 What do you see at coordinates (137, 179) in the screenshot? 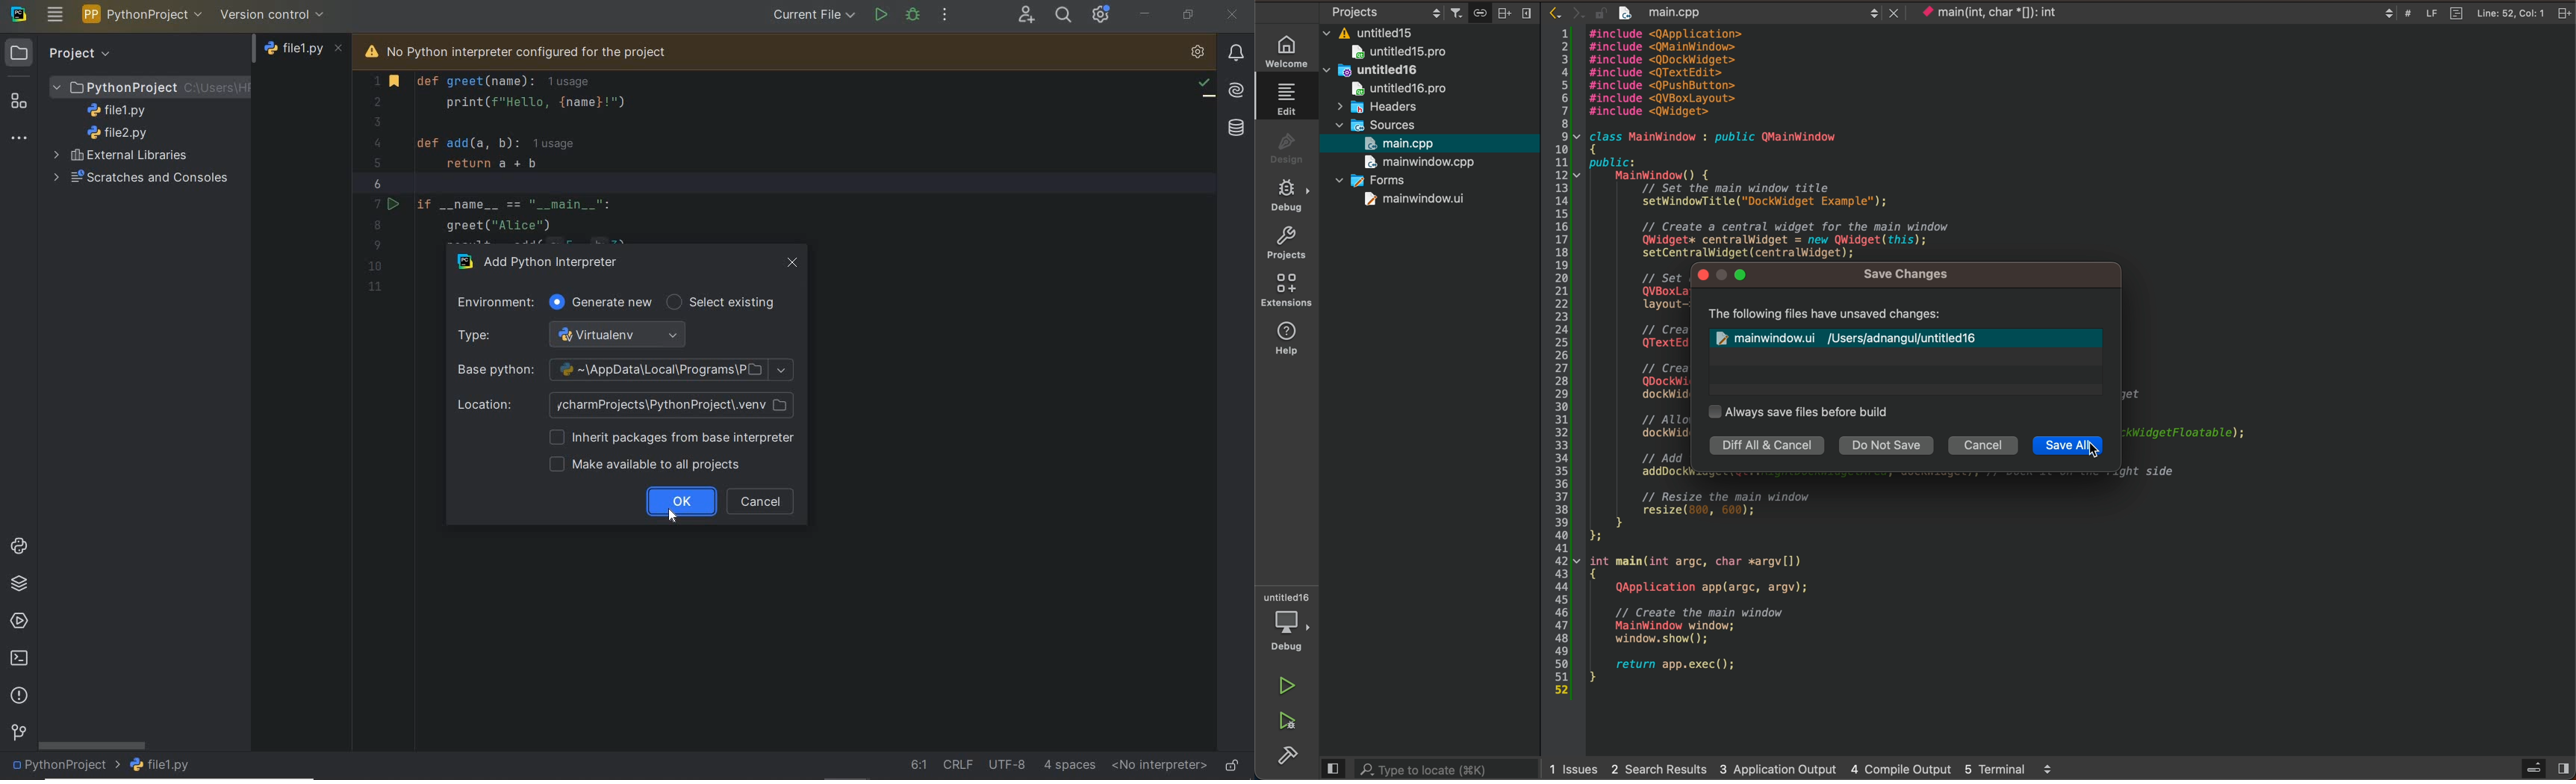
I see `scratches and consoles` at bounding box center [137, 179].